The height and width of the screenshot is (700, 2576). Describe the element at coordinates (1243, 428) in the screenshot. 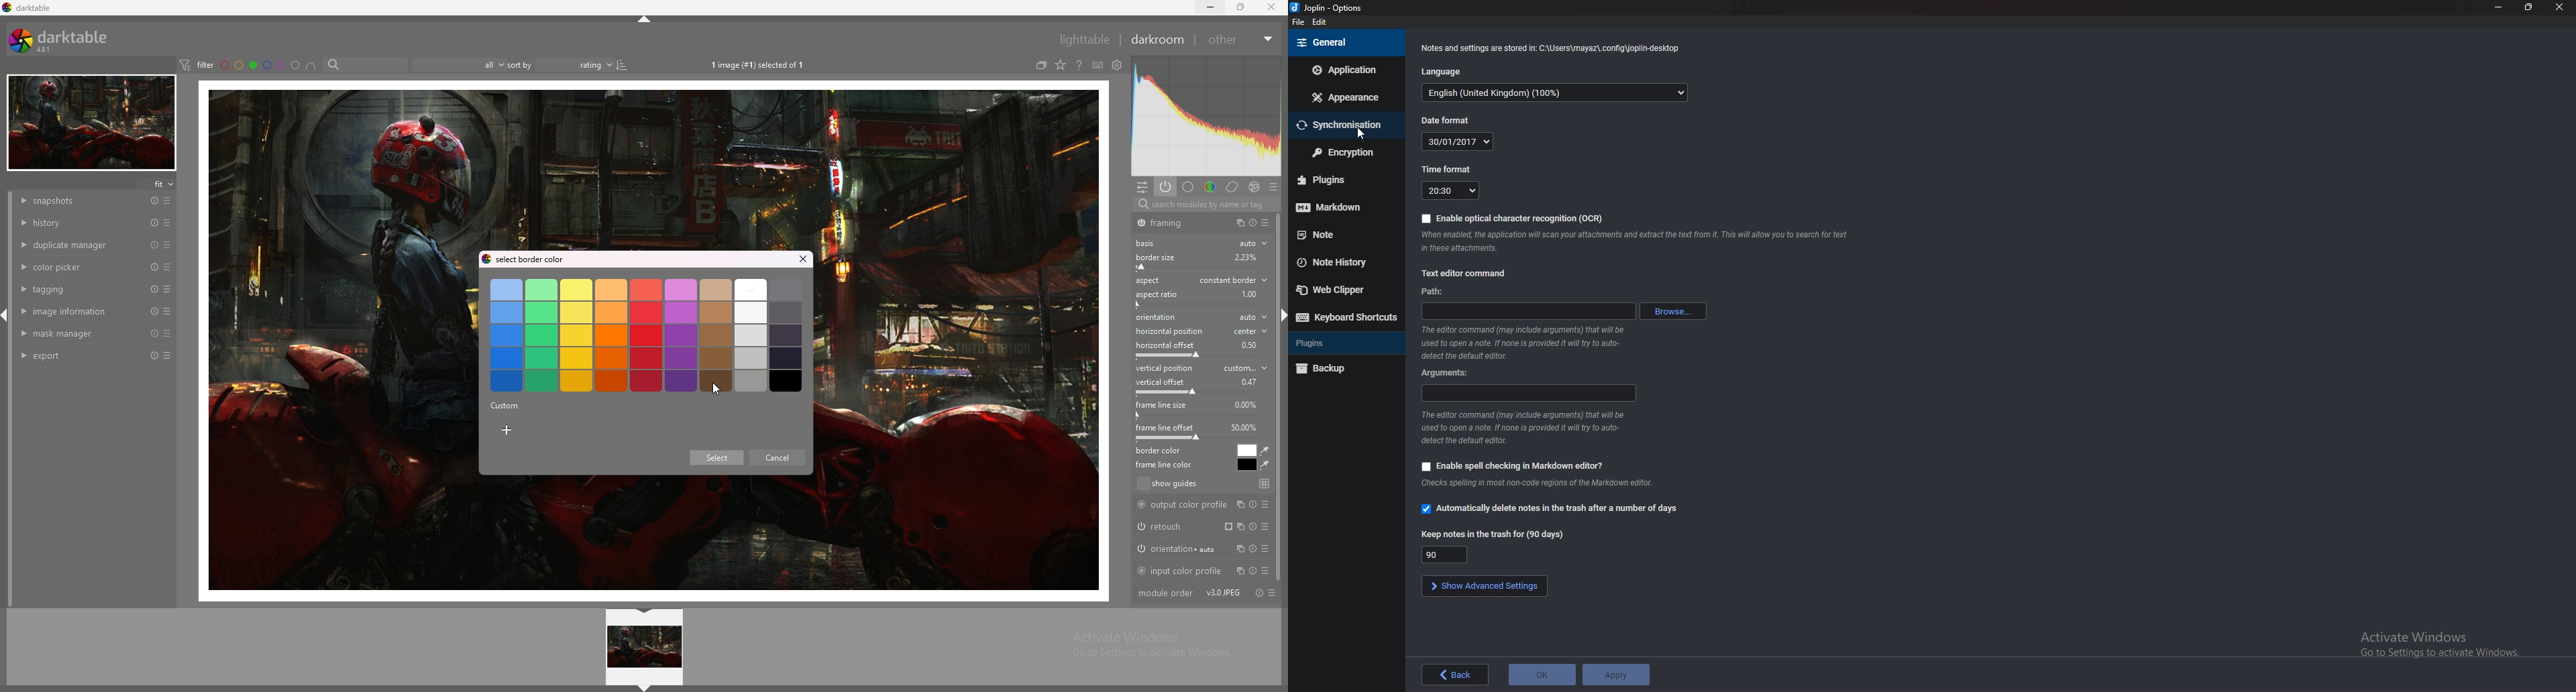

I see `percentage` at that location.